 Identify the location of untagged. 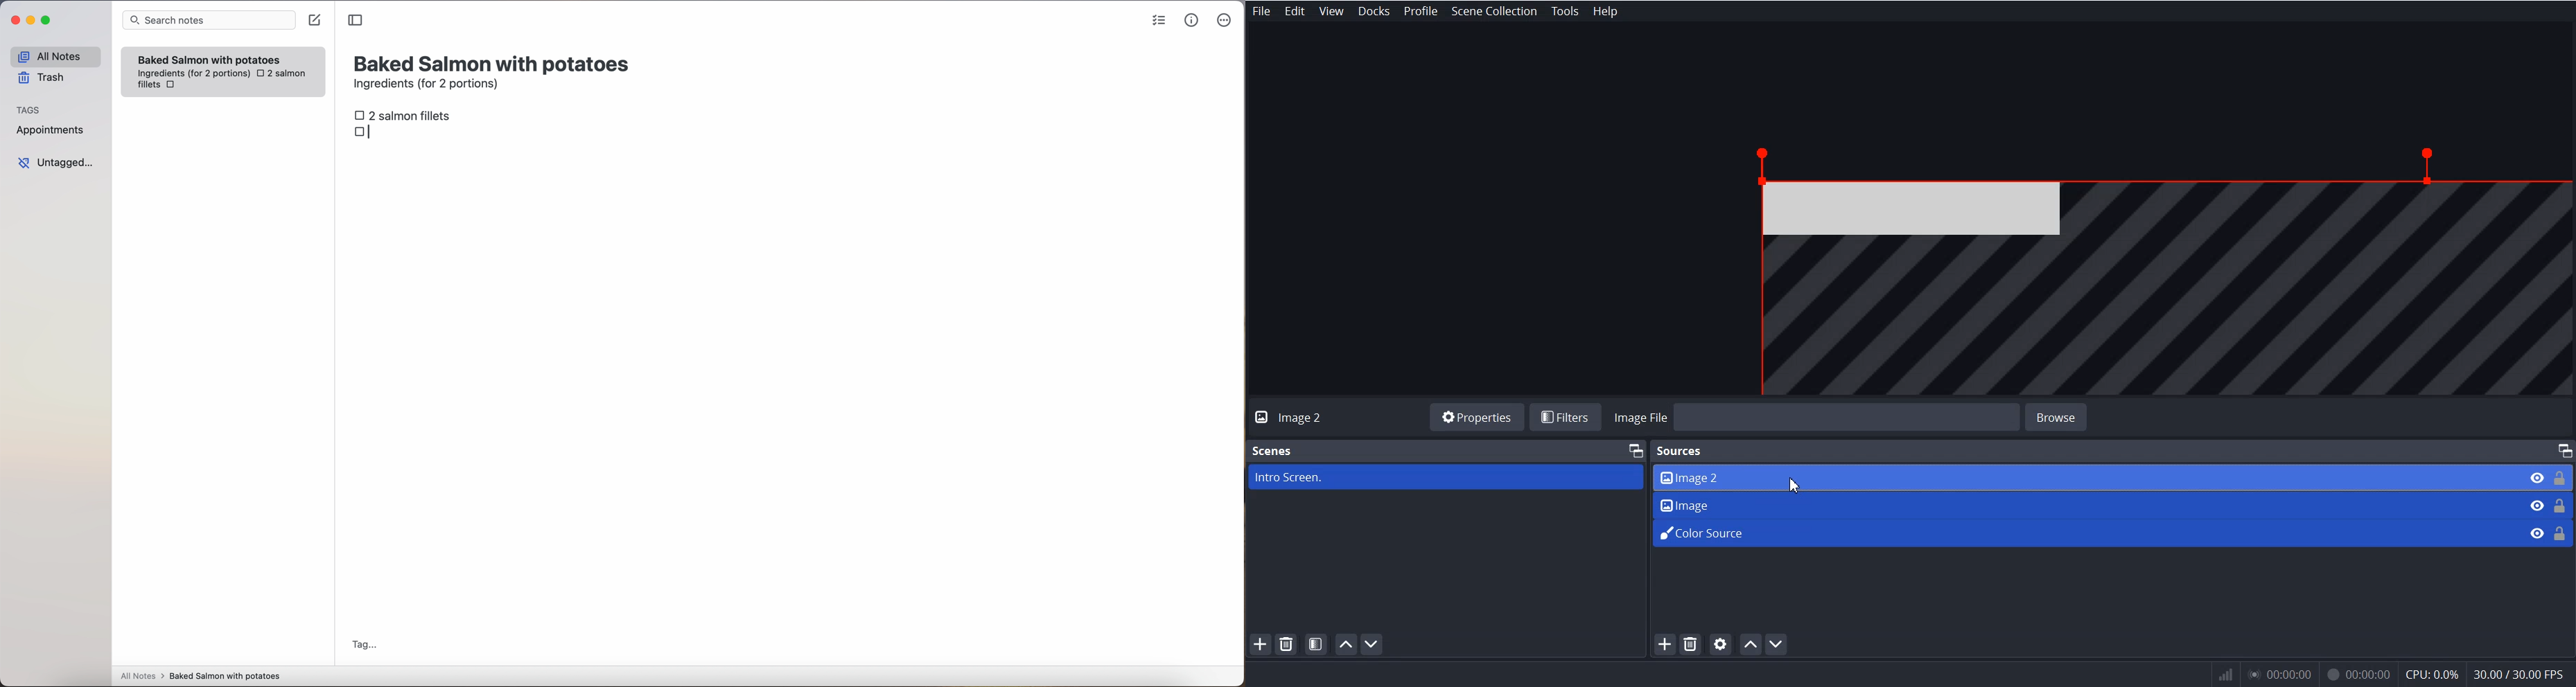
(57, 162).